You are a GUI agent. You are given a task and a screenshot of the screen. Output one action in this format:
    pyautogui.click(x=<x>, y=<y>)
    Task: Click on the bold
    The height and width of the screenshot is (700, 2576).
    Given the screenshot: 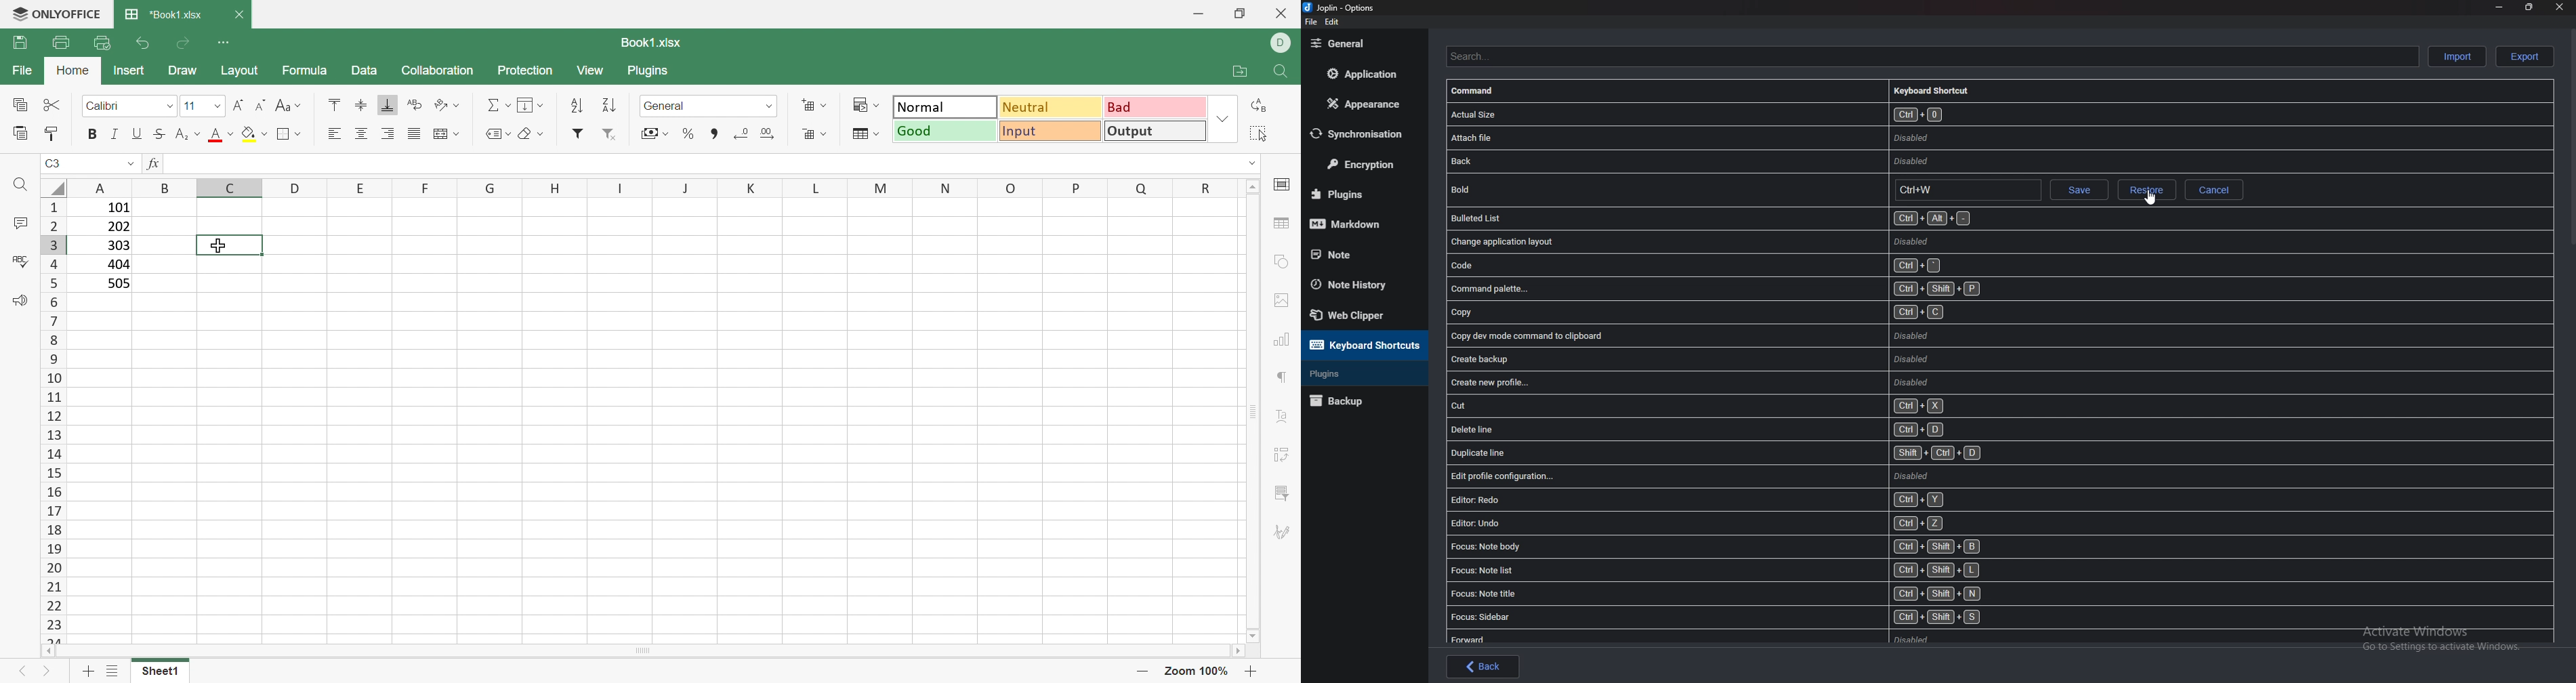 What is the action you would take?
    pyautogui.click(x=1666, y=190)
    